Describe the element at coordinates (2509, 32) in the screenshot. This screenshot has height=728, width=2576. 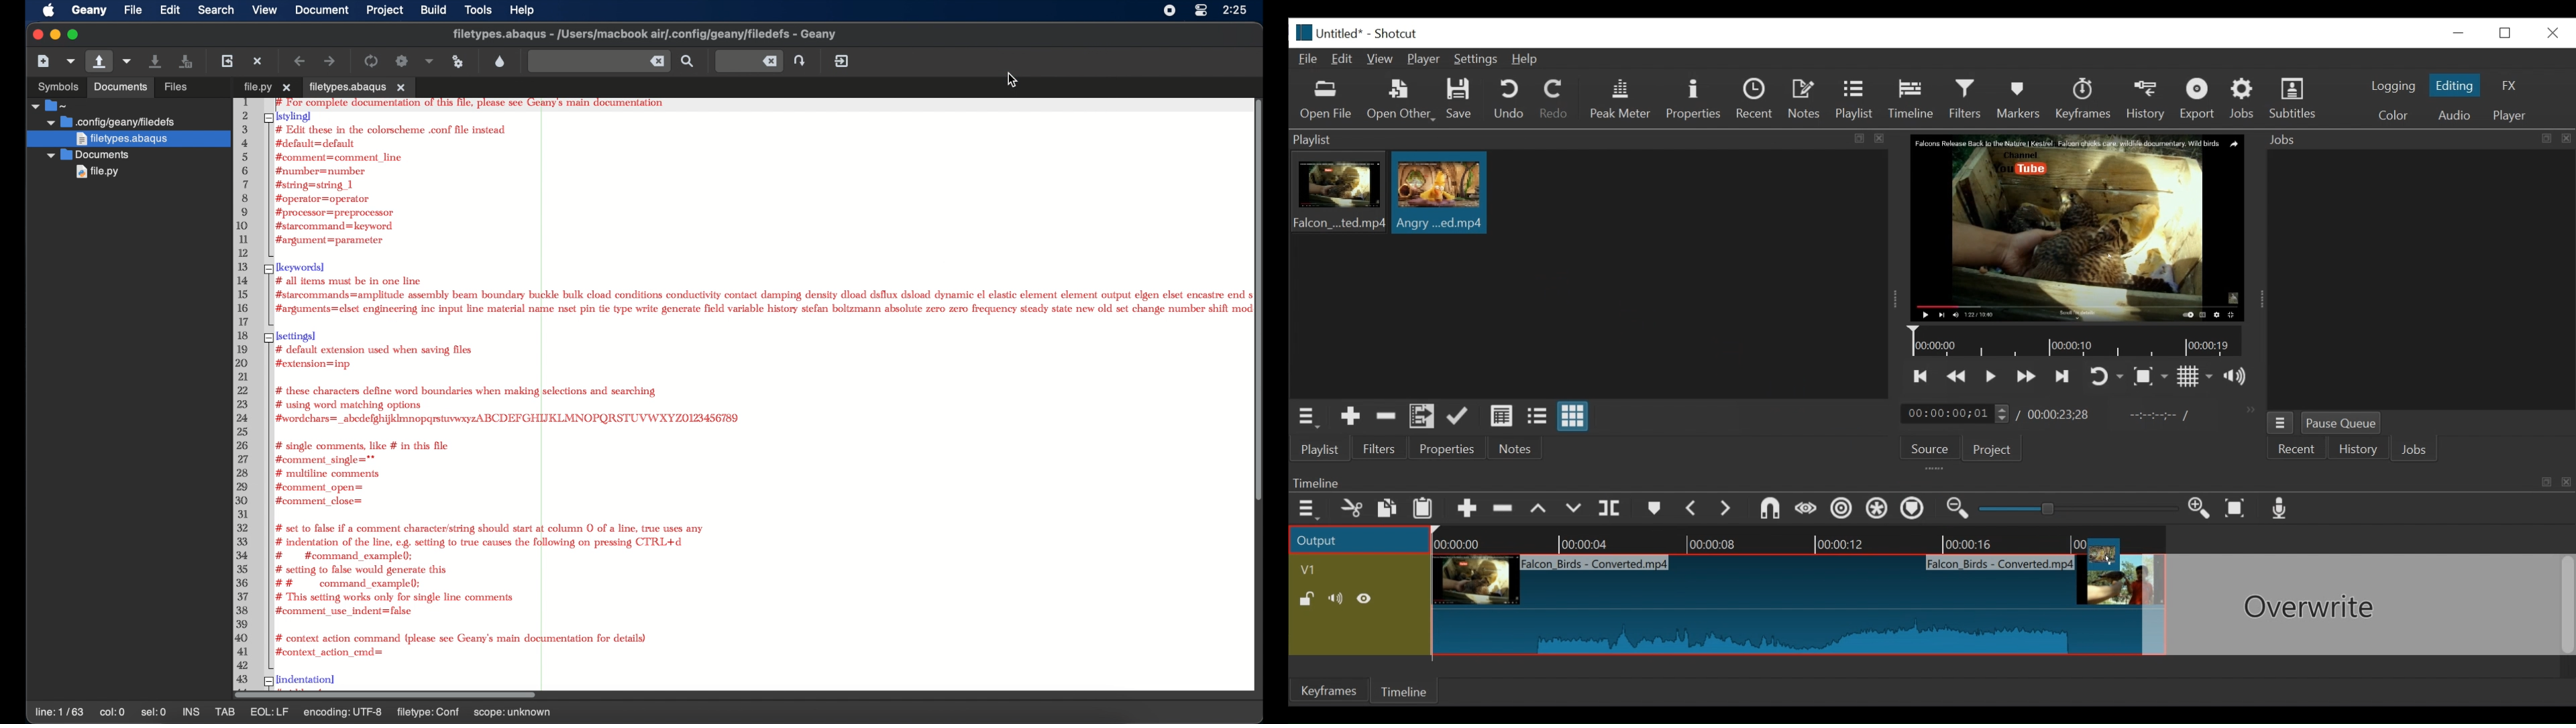
I see `restore` at that location.